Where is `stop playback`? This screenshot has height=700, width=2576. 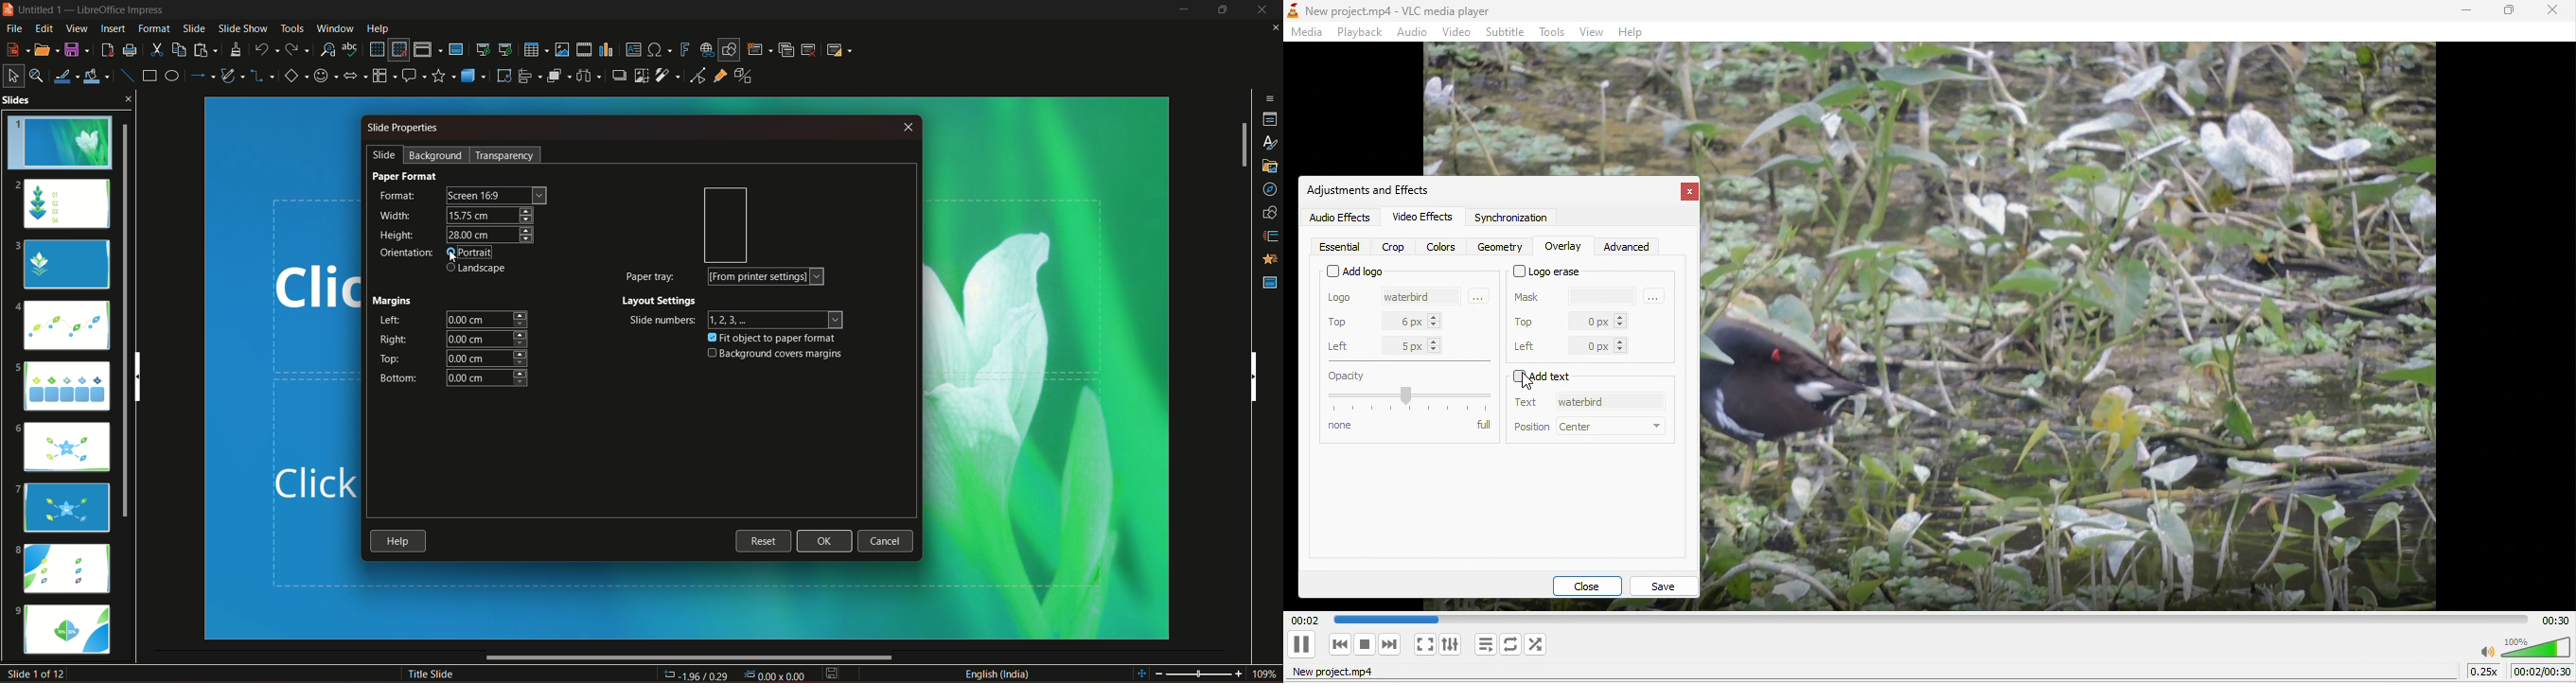
stop playback is located at coordinates (1366, 645).